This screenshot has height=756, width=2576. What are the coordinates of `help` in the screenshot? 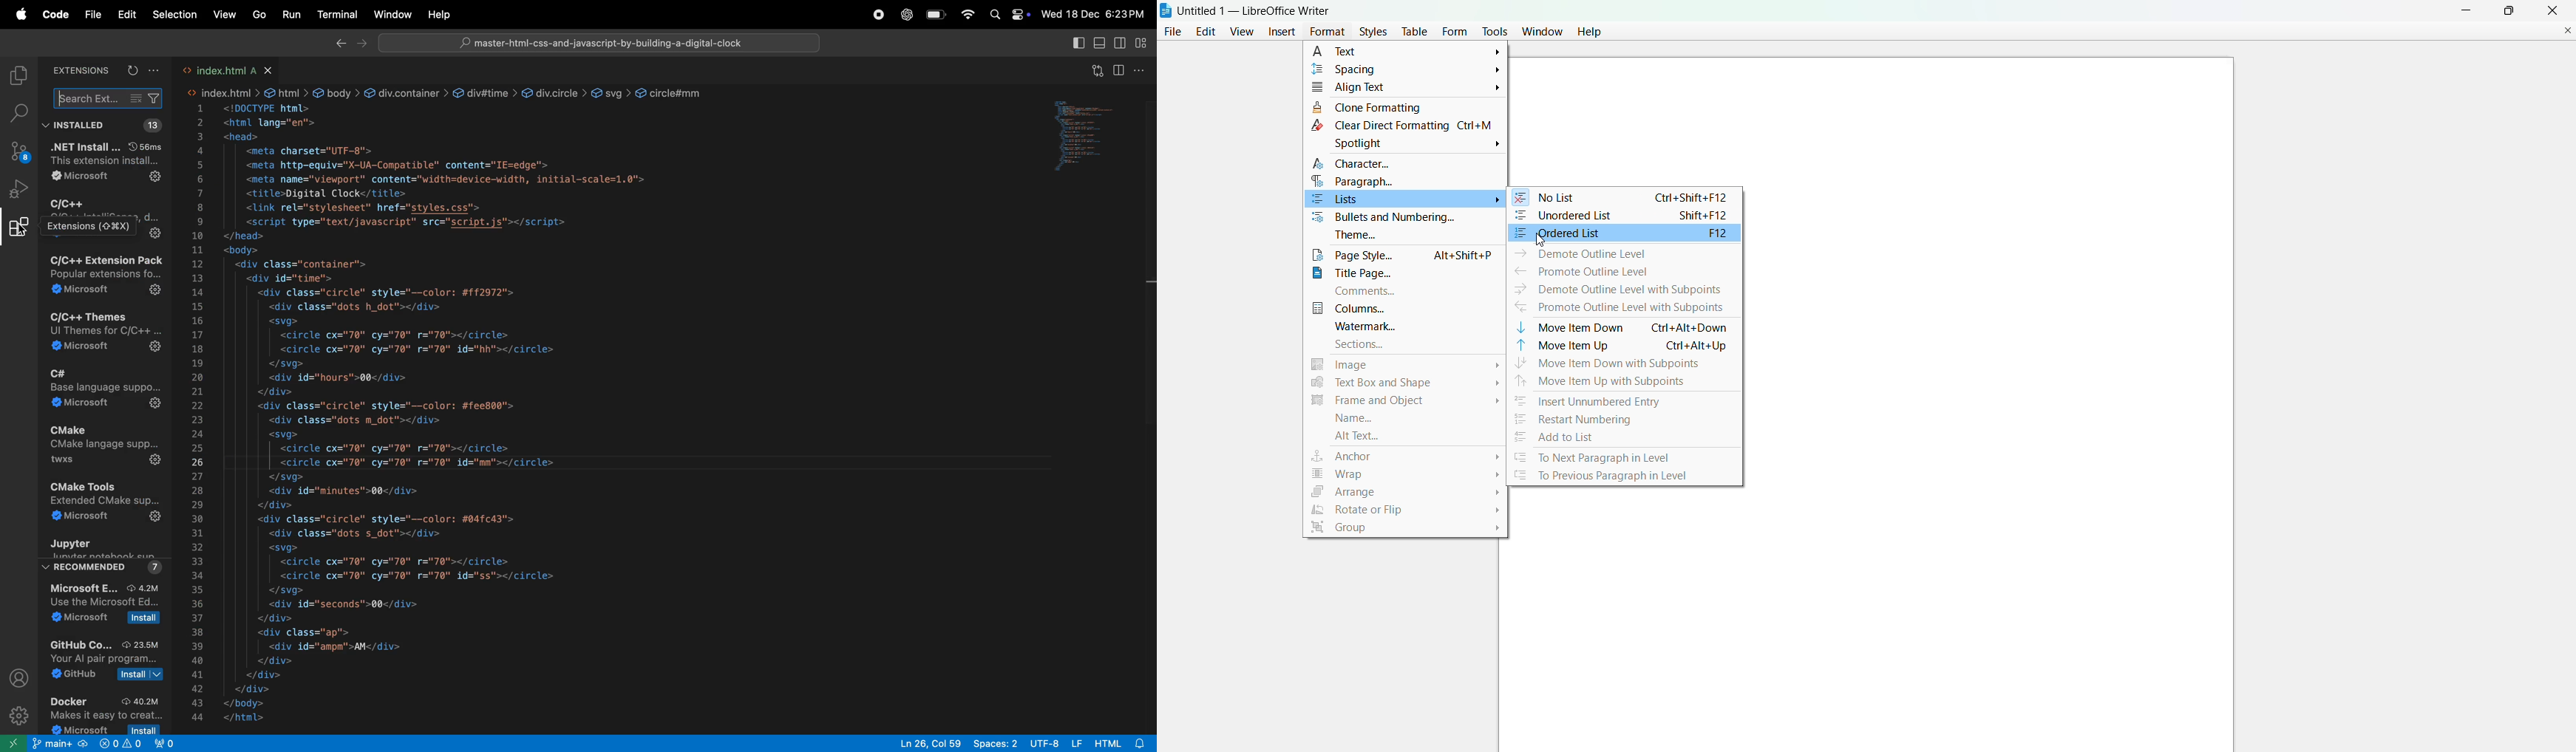 It's located at (443, 14).